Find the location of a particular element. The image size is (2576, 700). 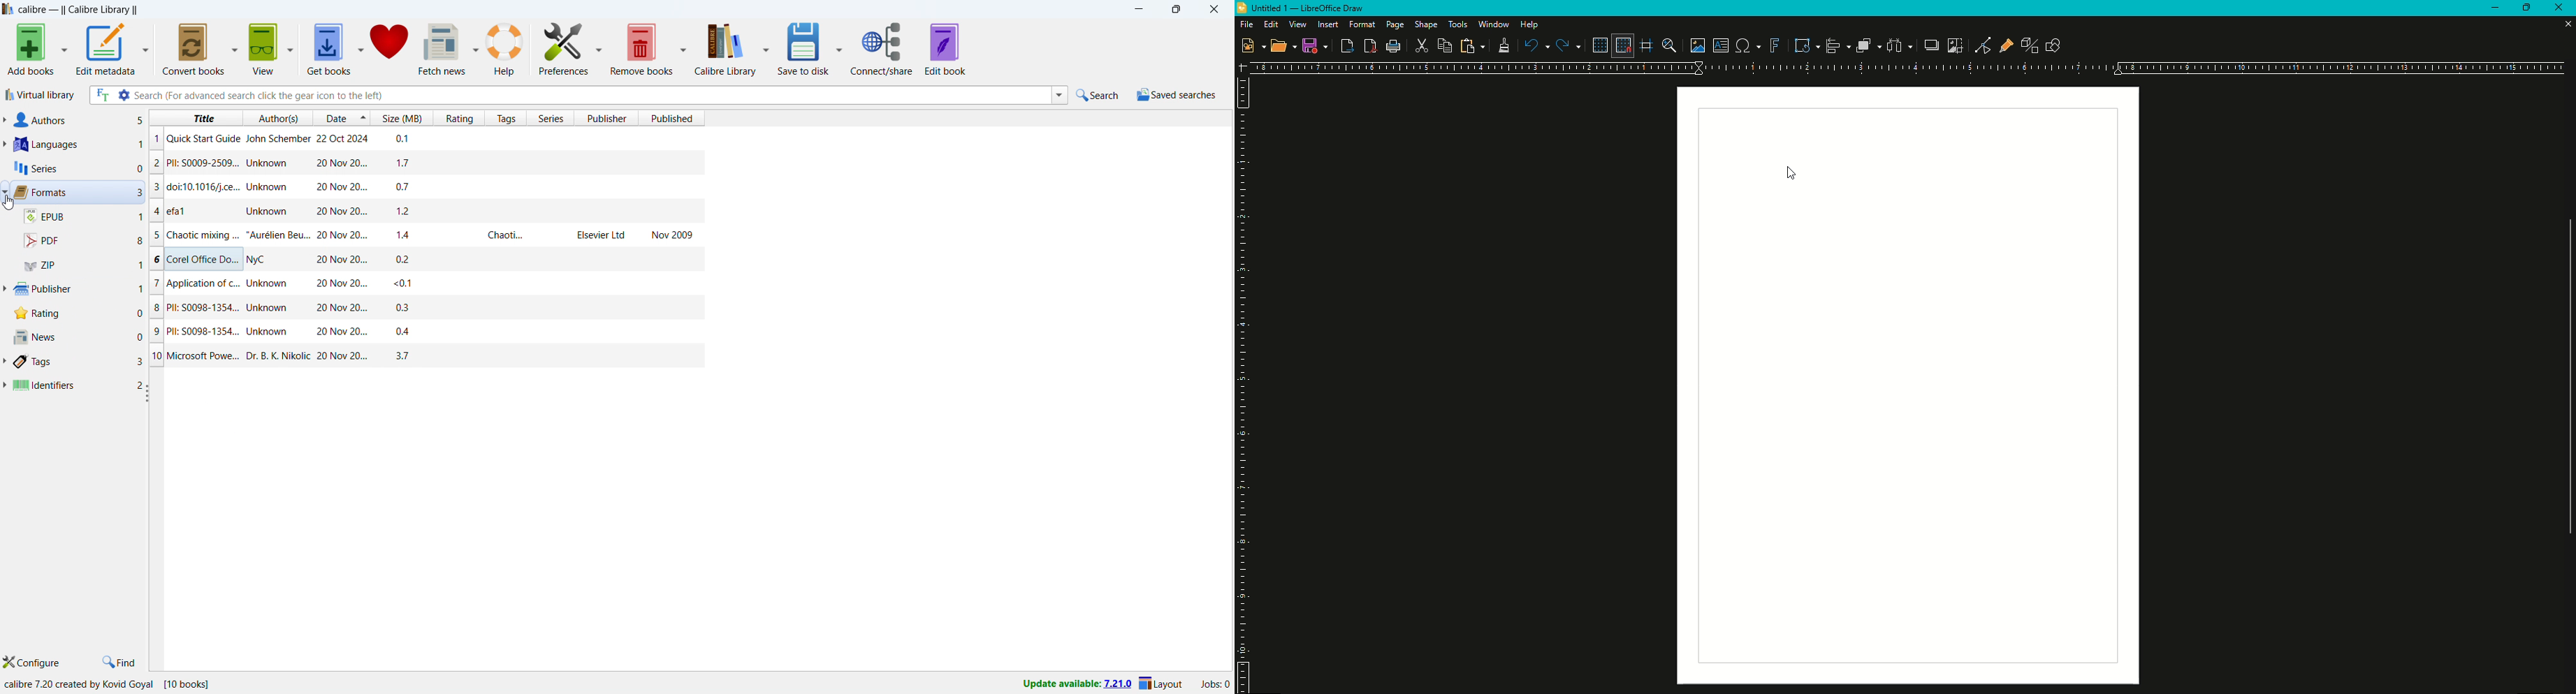

Snap to Grid is located at coordinates (1624, 46).